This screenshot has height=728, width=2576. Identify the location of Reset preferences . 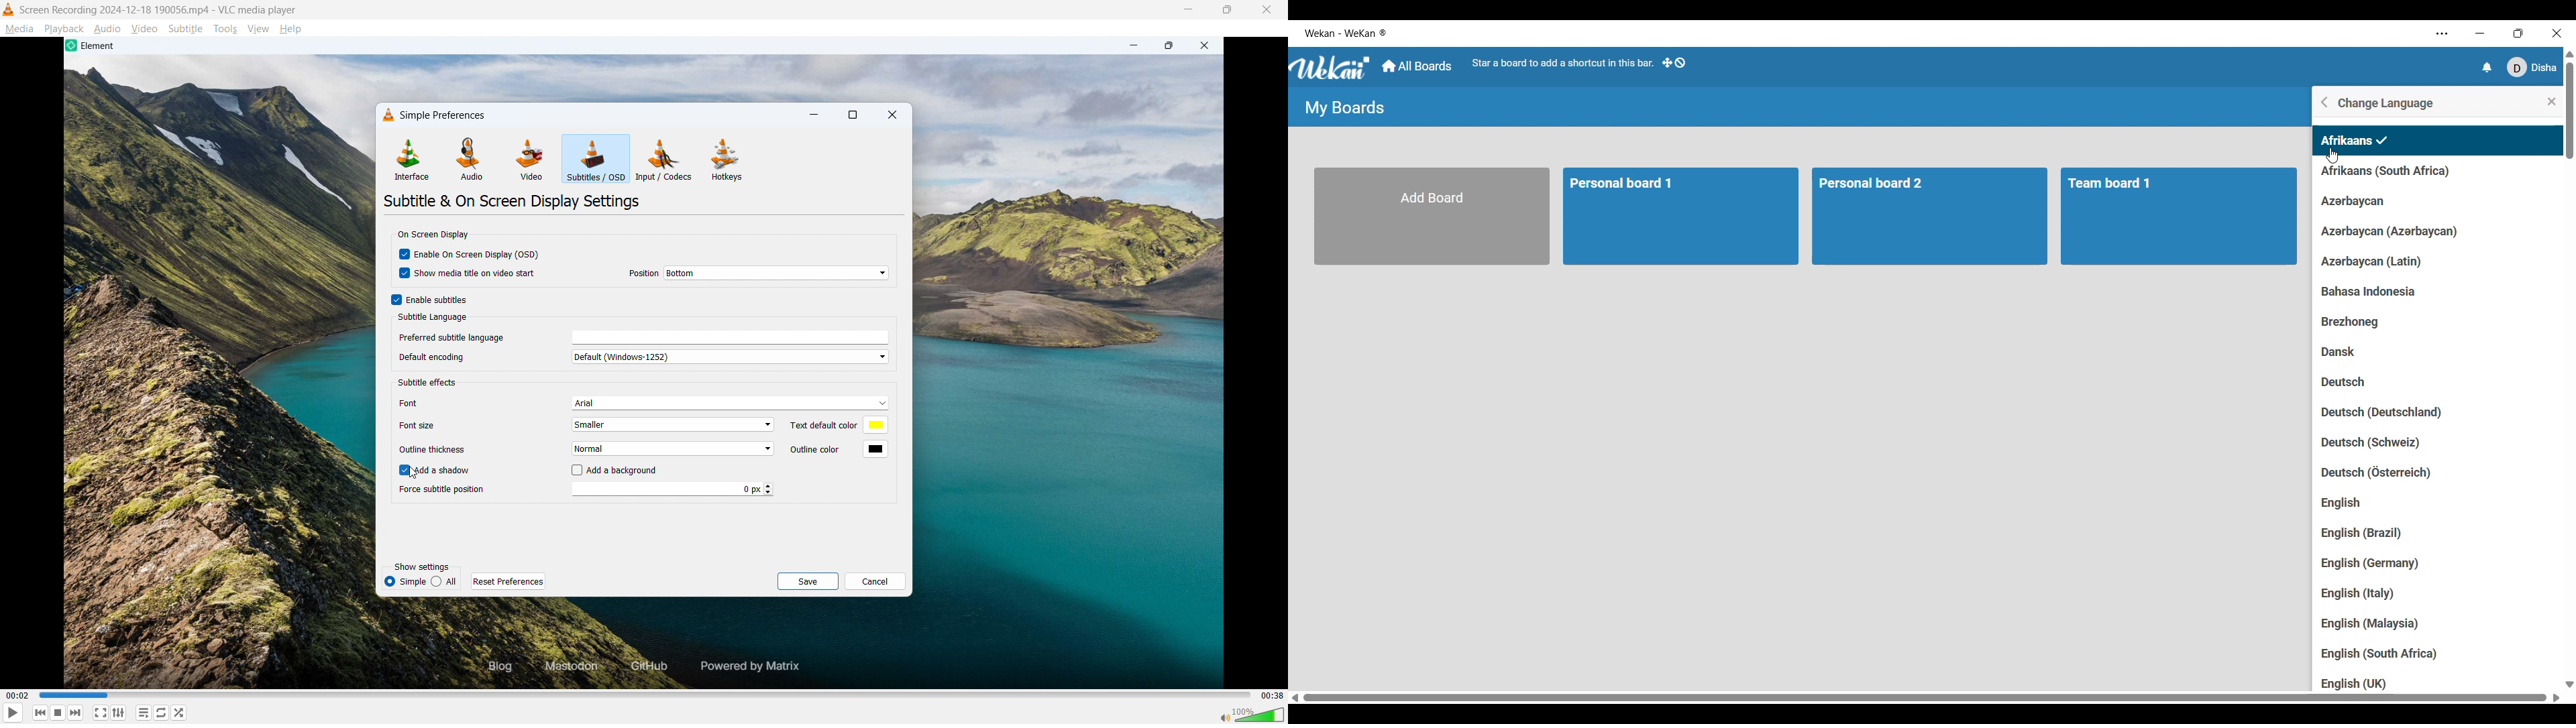
(508, 580).